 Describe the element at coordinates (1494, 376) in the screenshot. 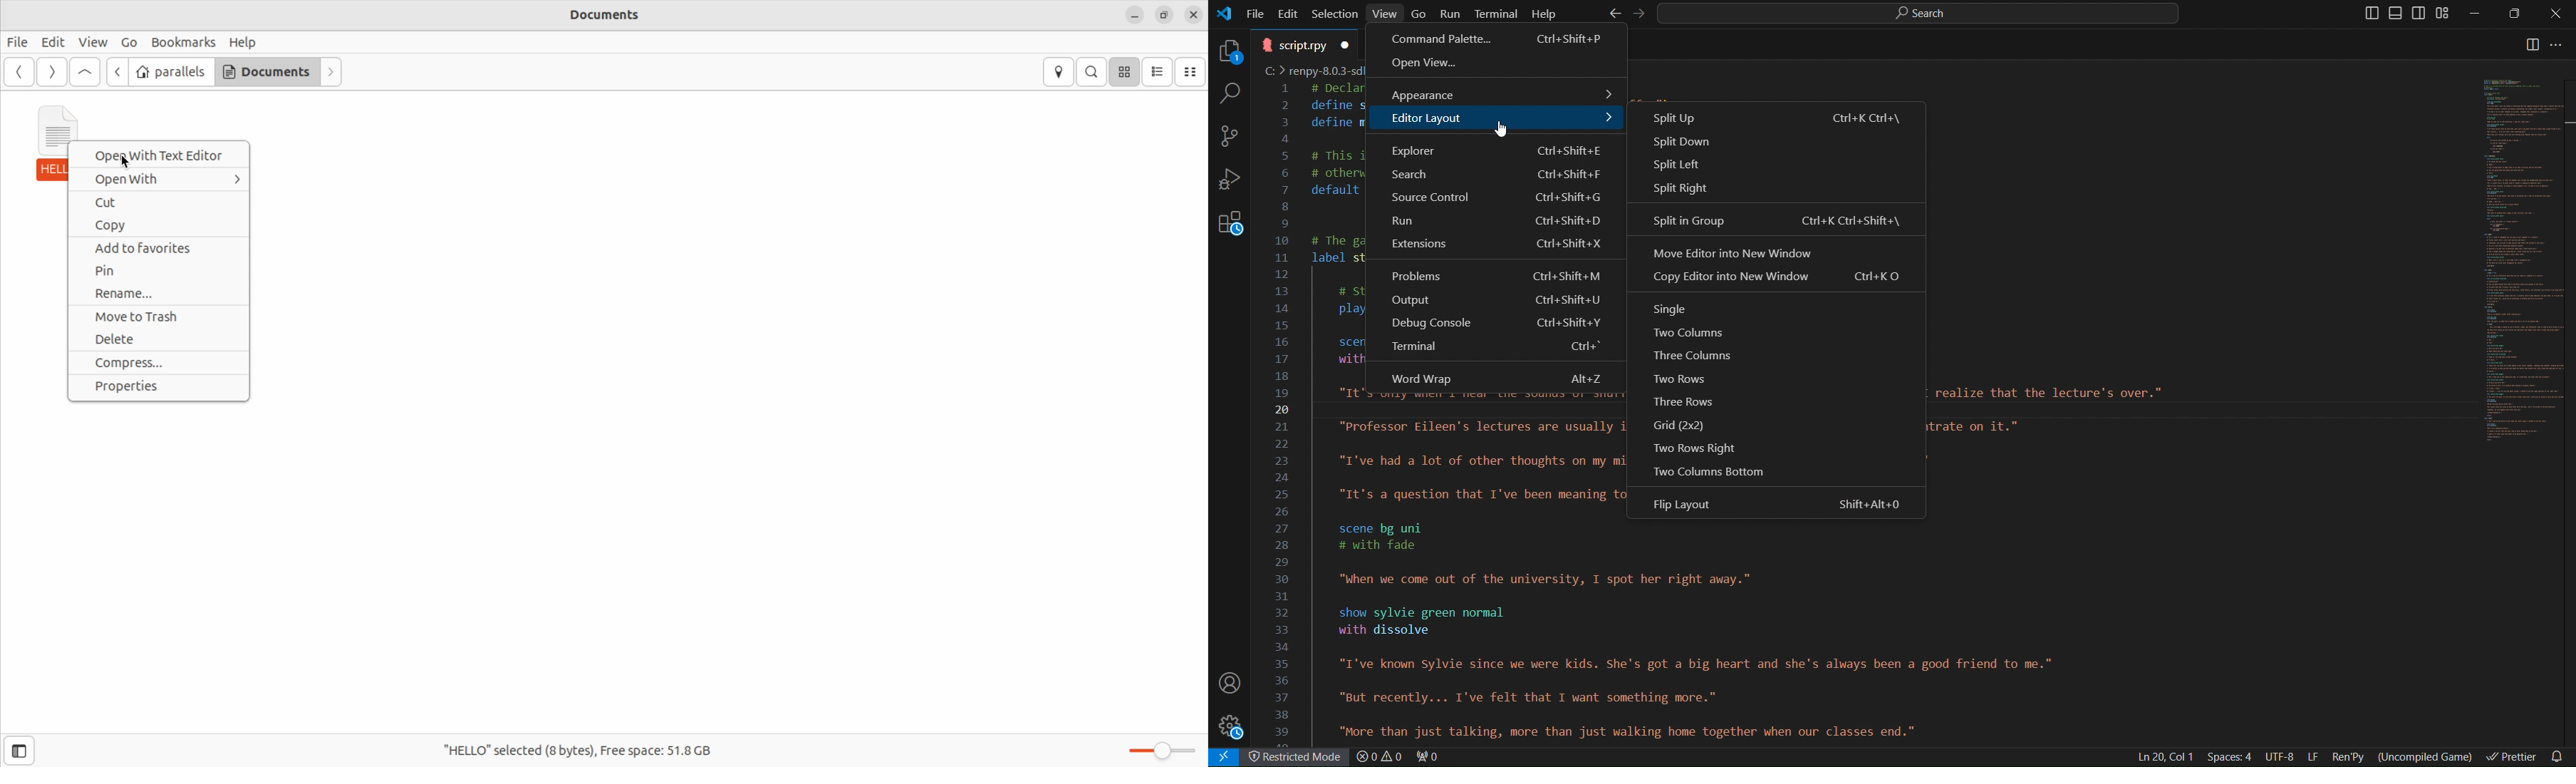

I see `Word Wrap   alt+Z` at that location.